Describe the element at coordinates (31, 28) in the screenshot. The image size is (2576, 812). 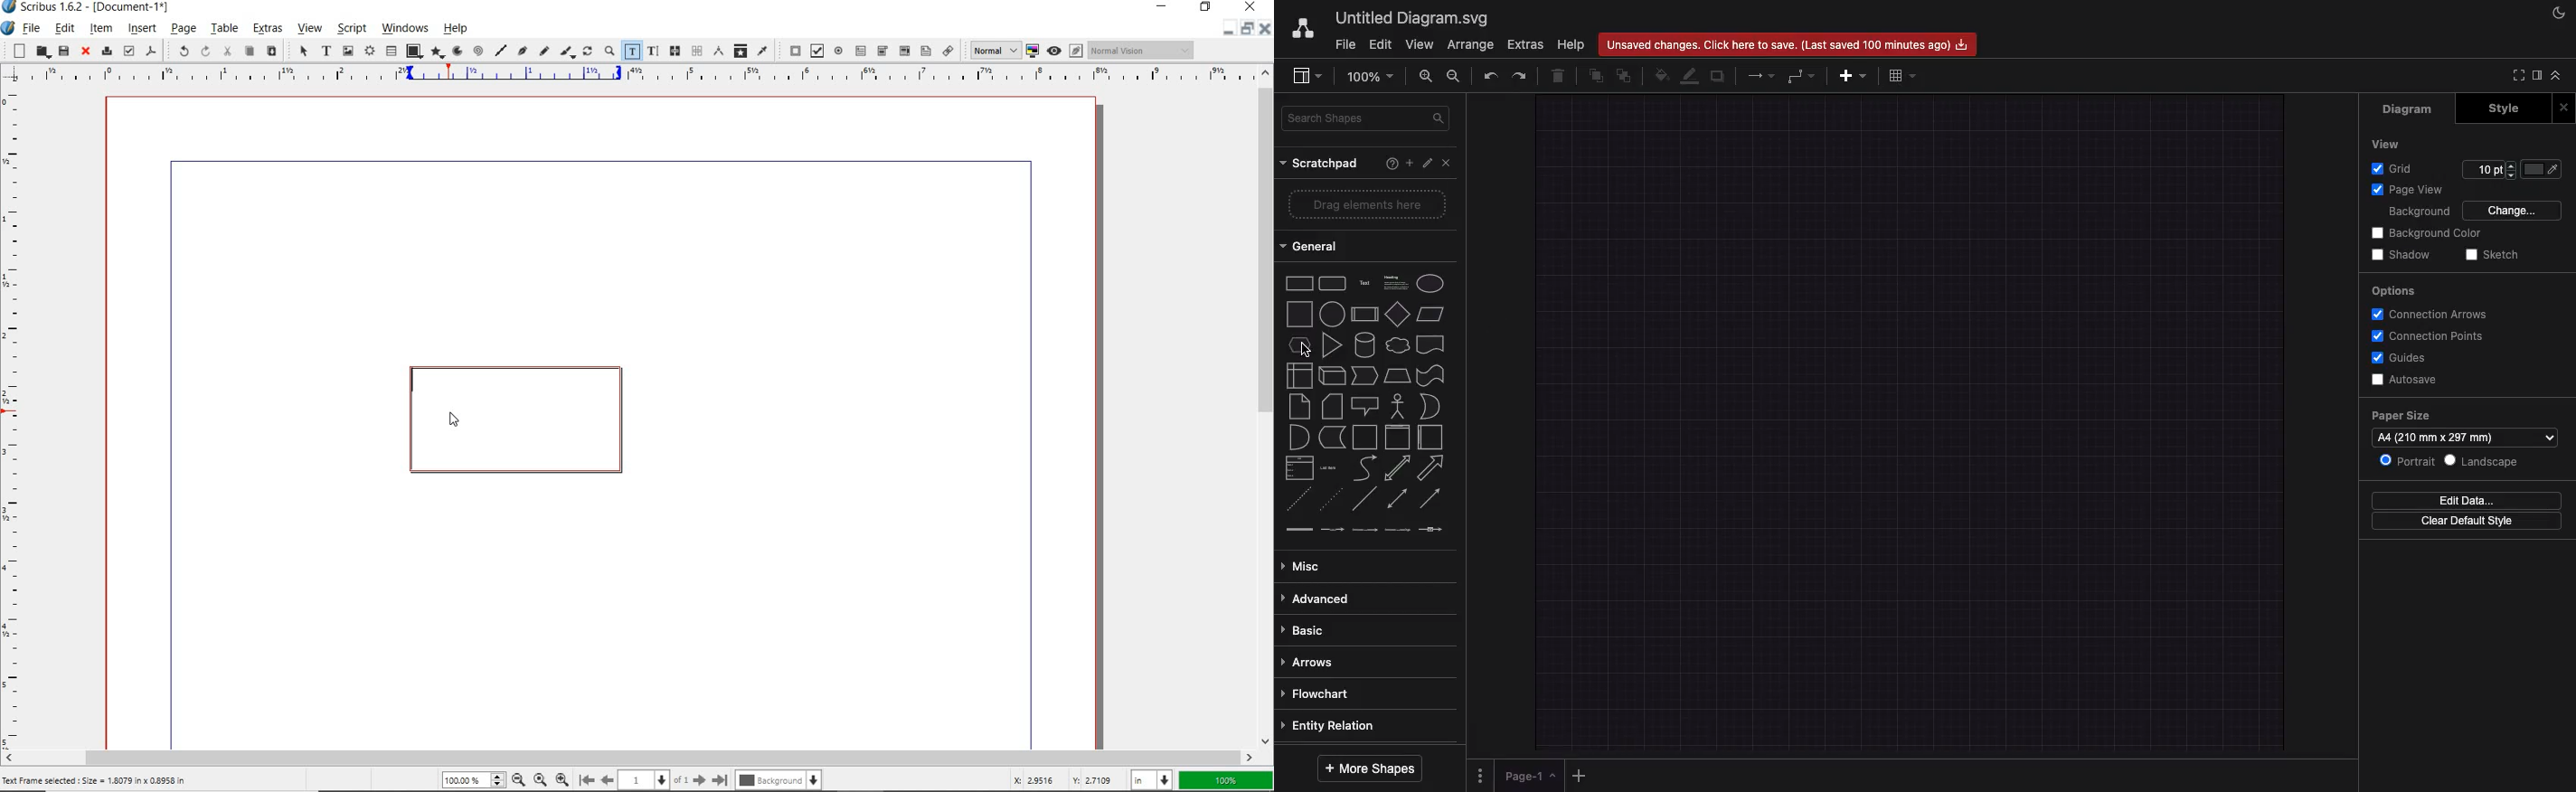
I see `file` at that location.